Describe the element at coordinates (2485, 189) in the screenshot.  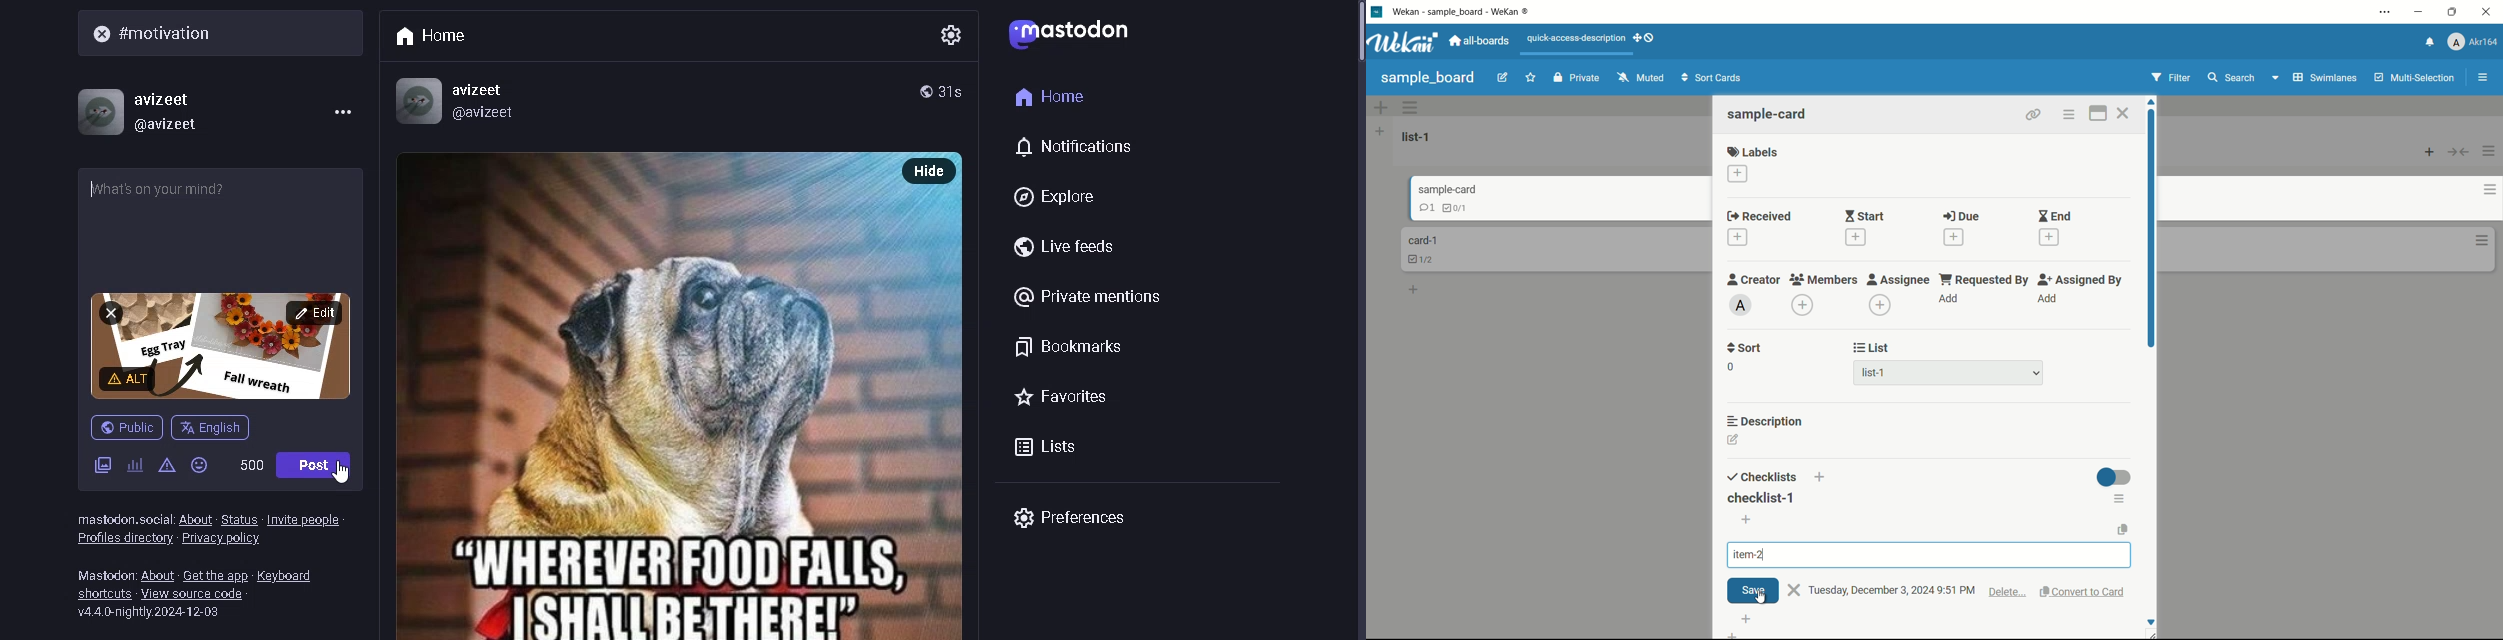
I see `card actions` at that location.